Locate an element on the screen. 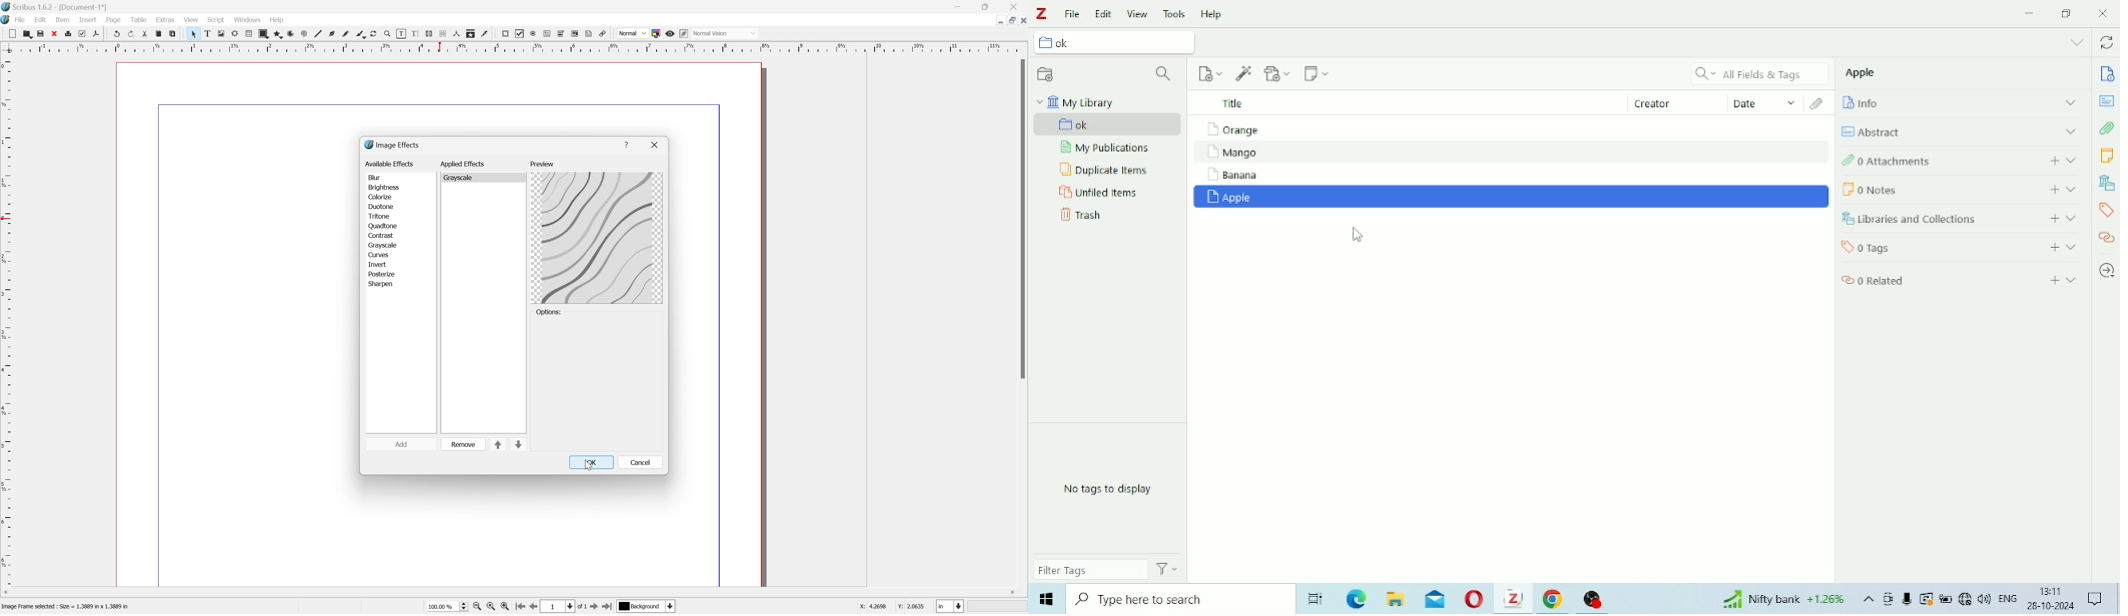 This screenshot has width=2128, height=616. Scale is located at coordinates (6, 321).